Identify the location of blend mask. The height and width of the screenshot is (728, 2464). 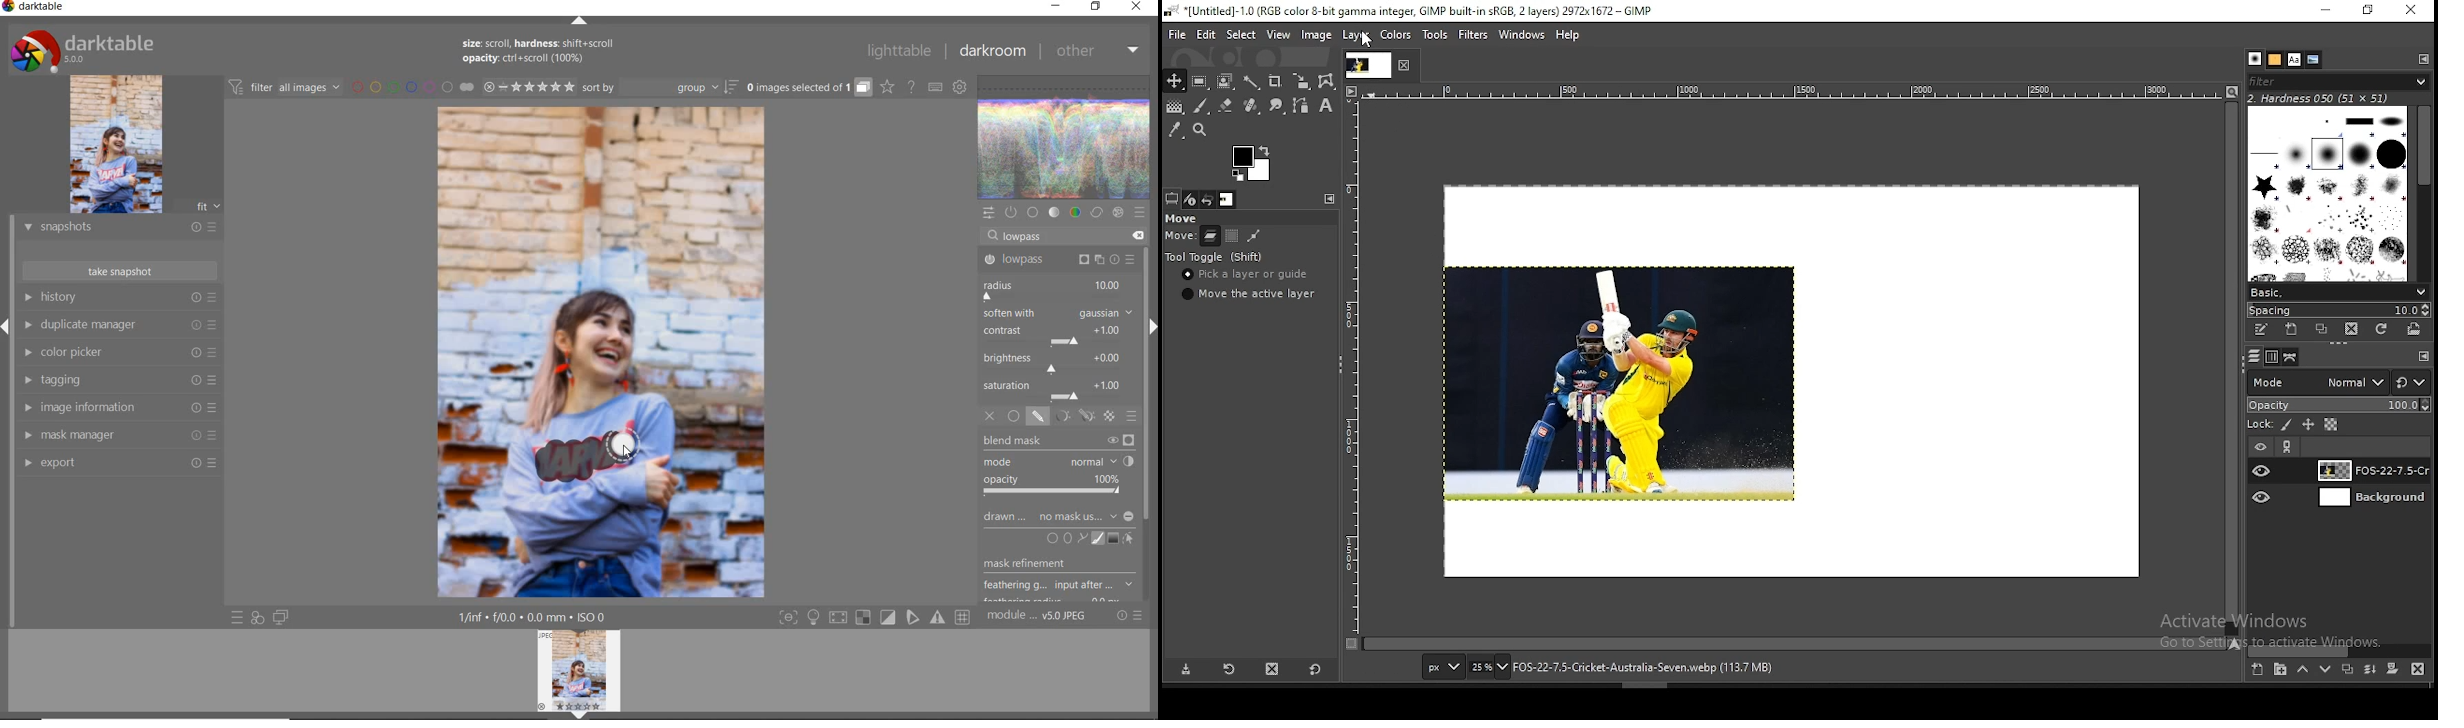
(1063, 466).